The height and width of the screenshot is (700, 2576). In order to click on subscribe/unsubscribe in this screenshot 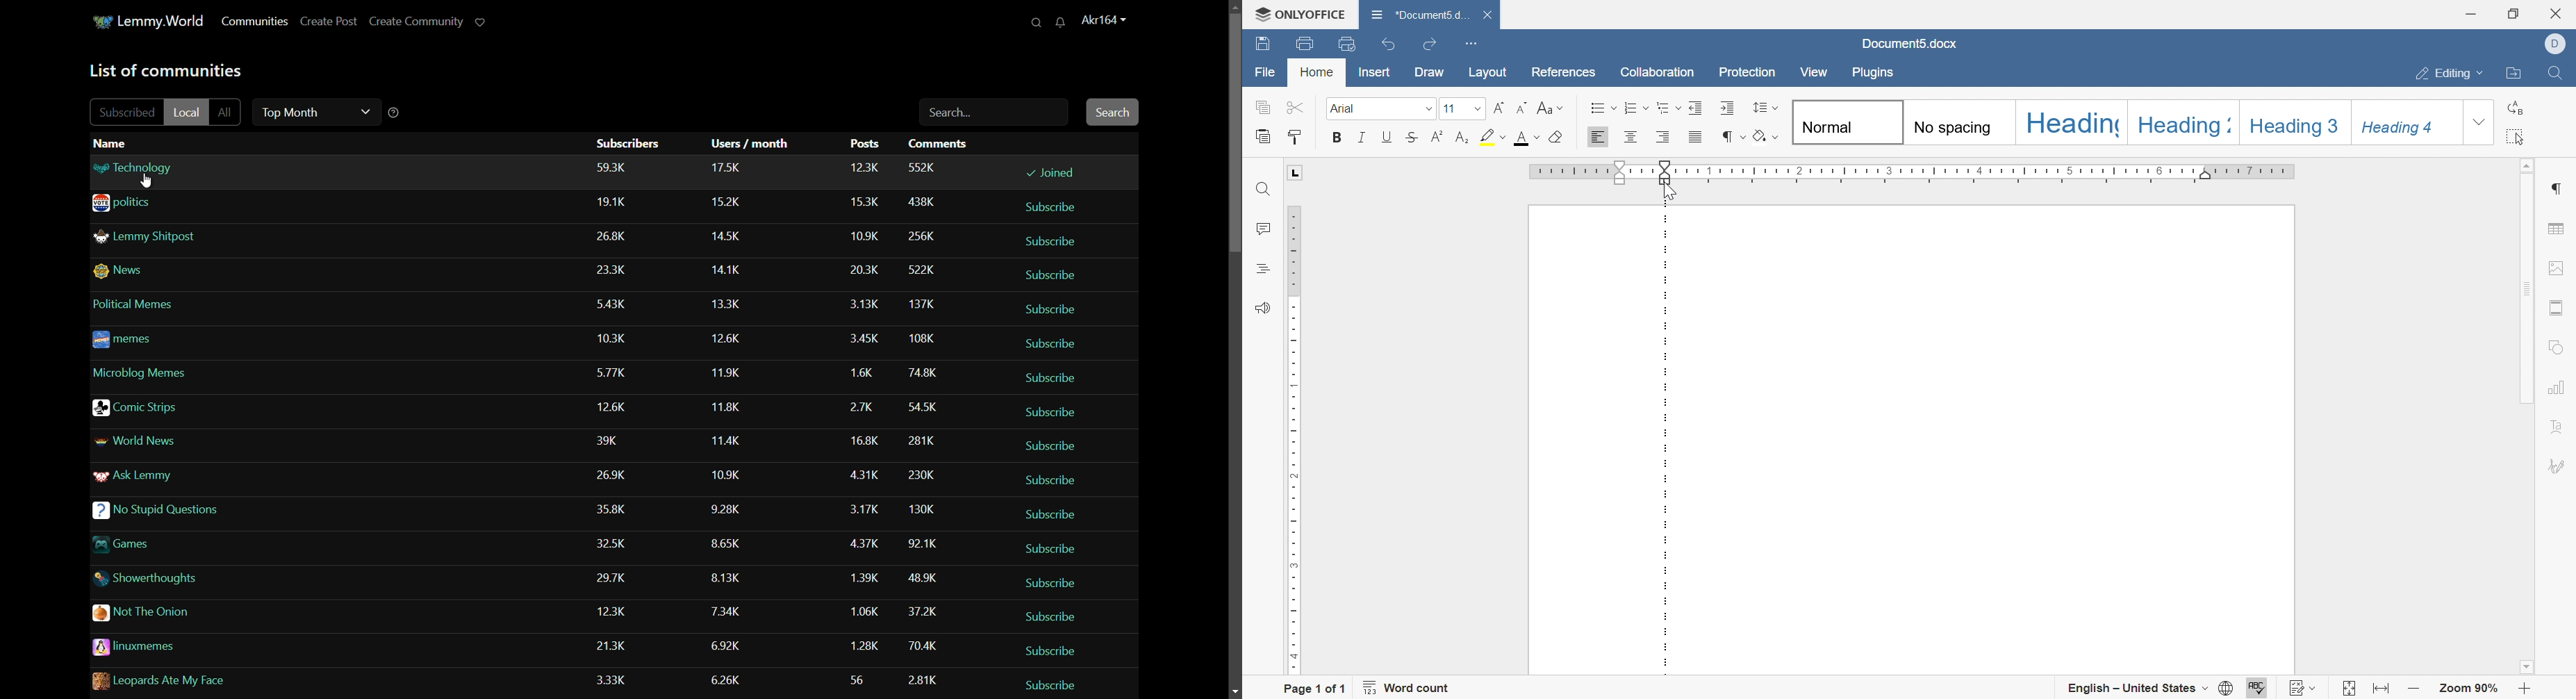, I will do `click(1056, 410)`.